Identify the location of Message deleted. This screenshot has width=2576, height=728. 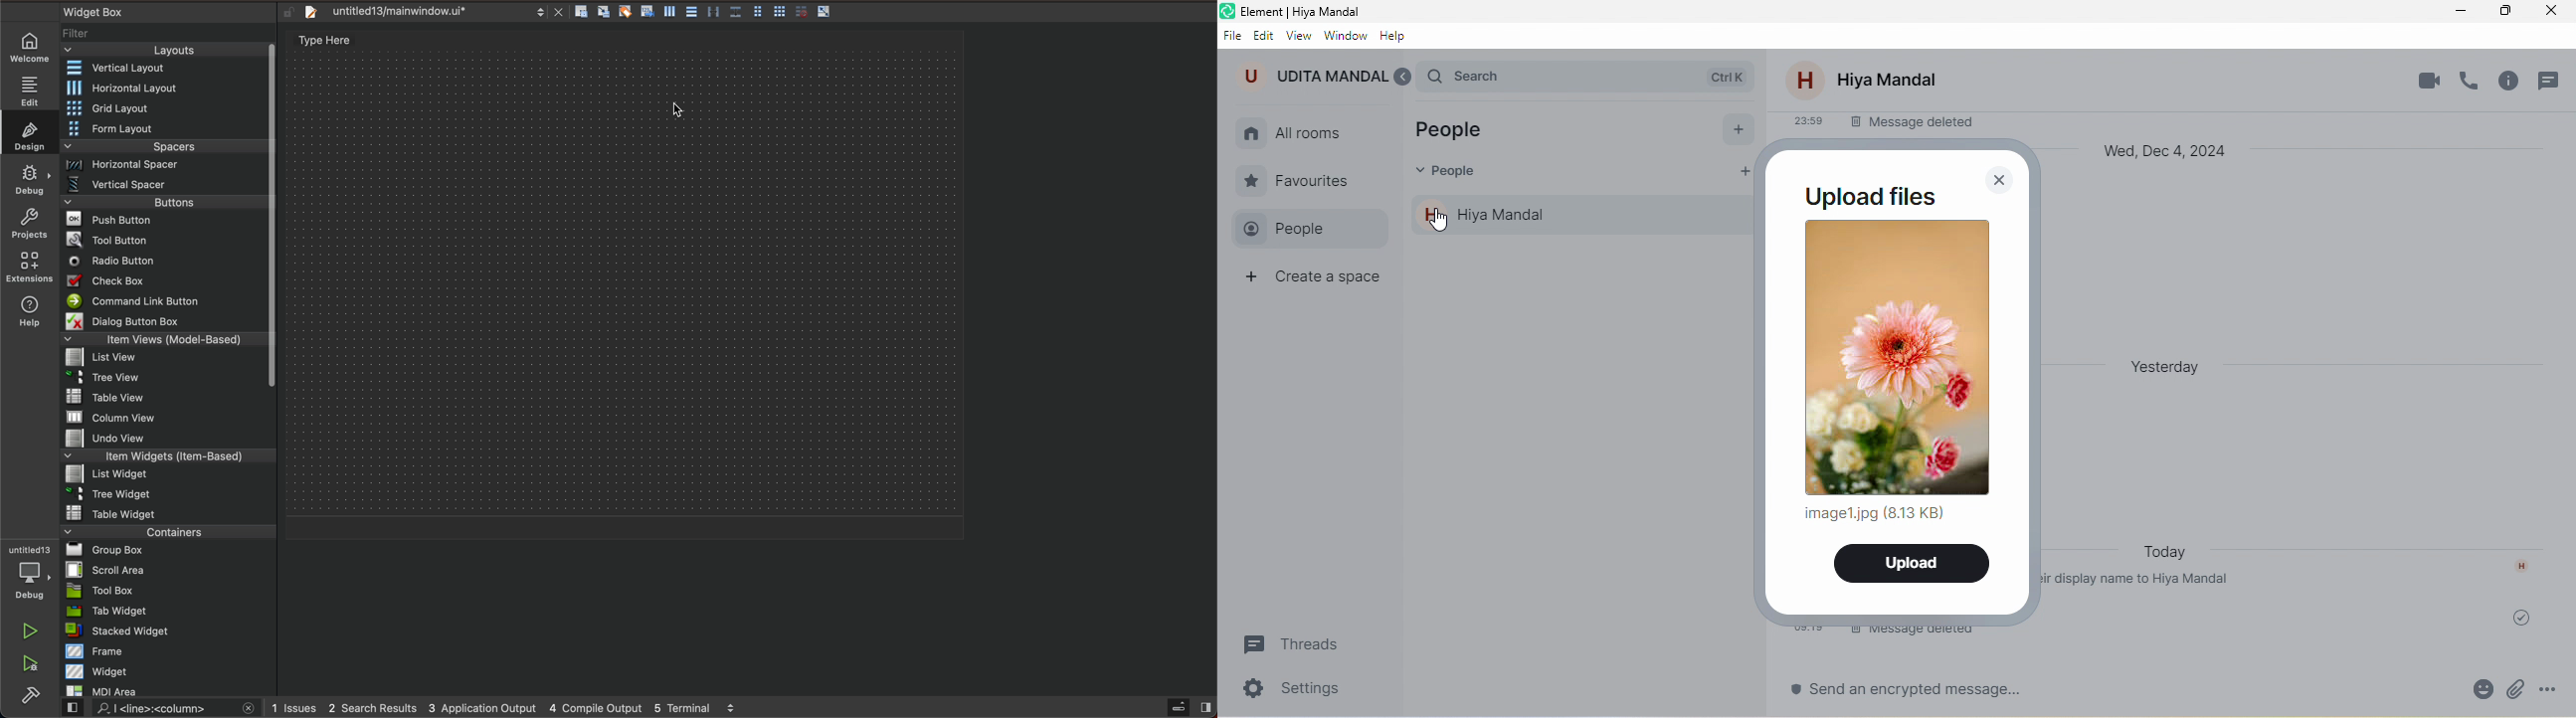
(1911, 124).